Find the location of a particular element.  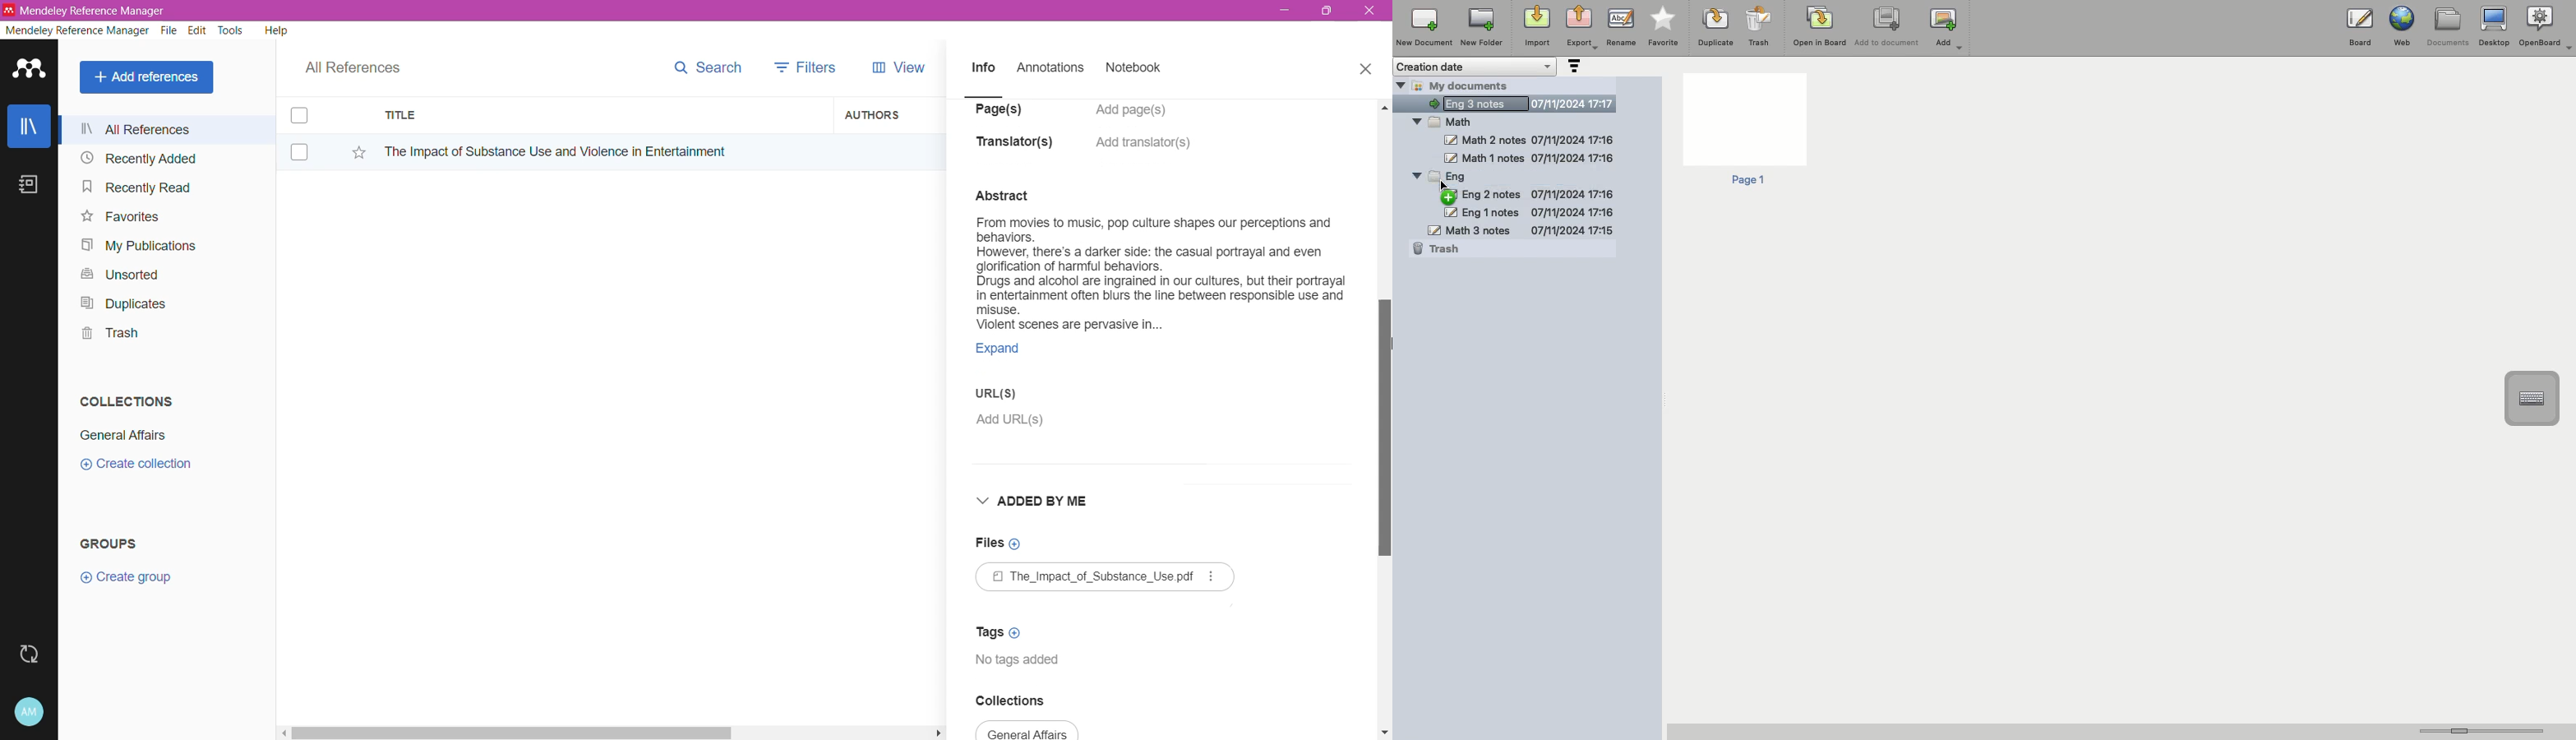

Add to document is located at coordinates (1888, 28).